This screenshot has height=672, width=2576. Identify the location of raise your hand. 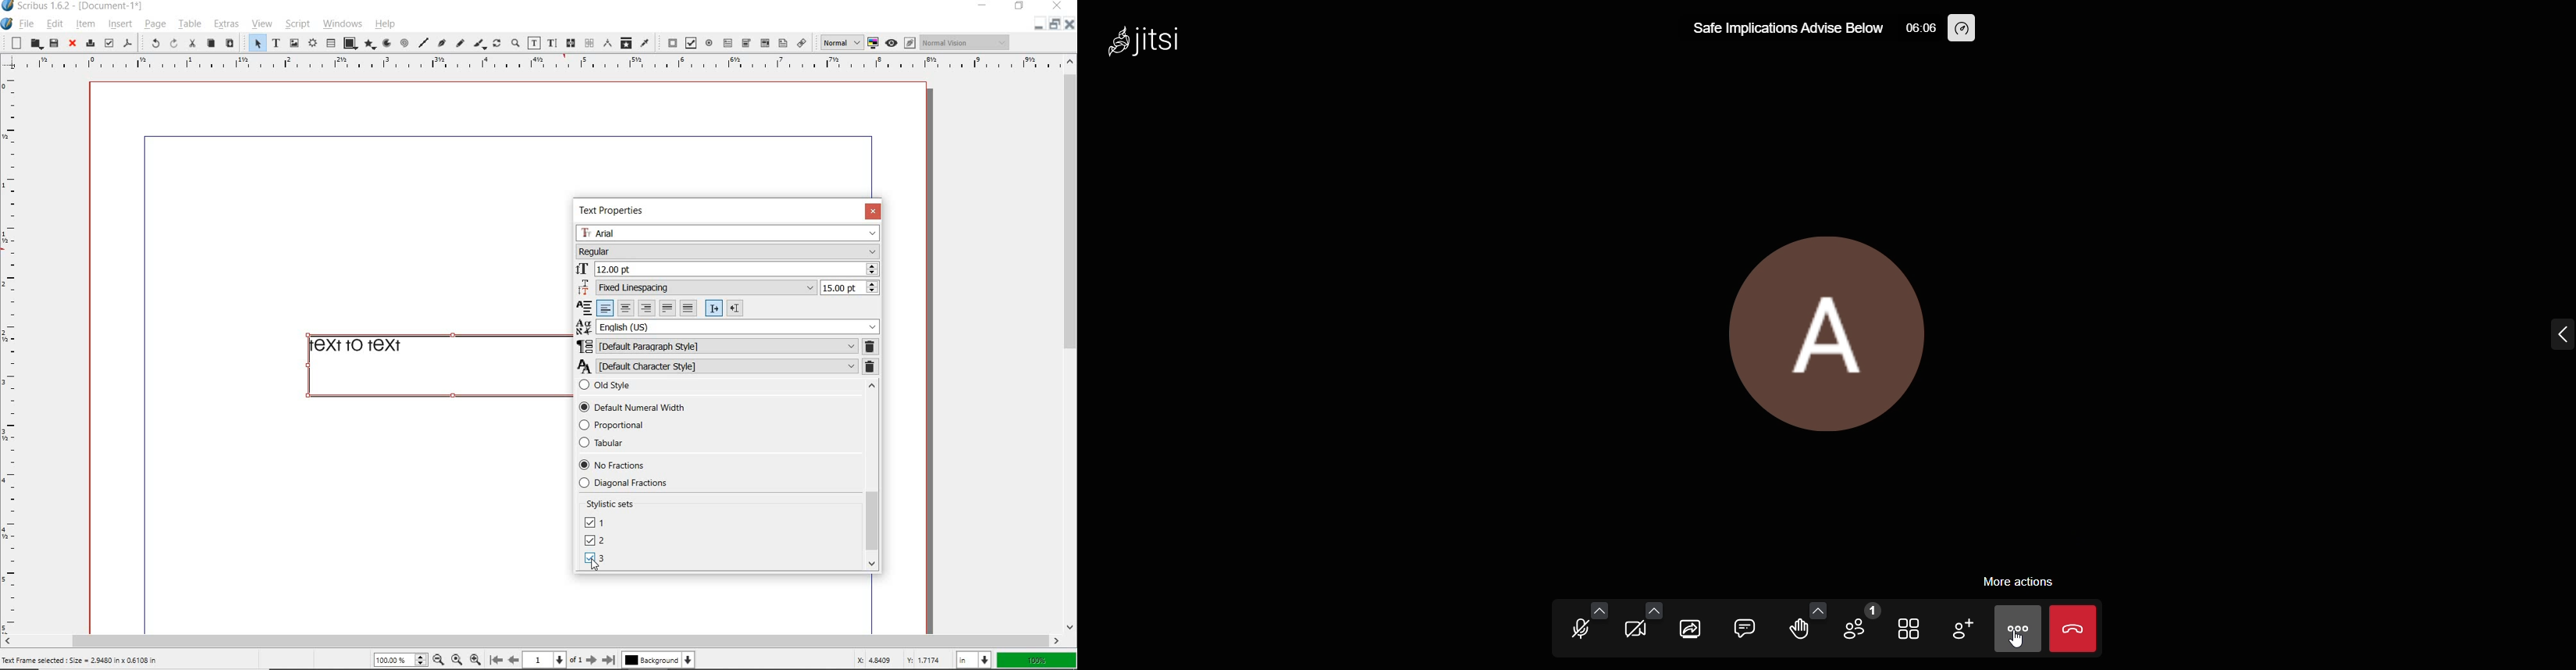
(1796, 631).